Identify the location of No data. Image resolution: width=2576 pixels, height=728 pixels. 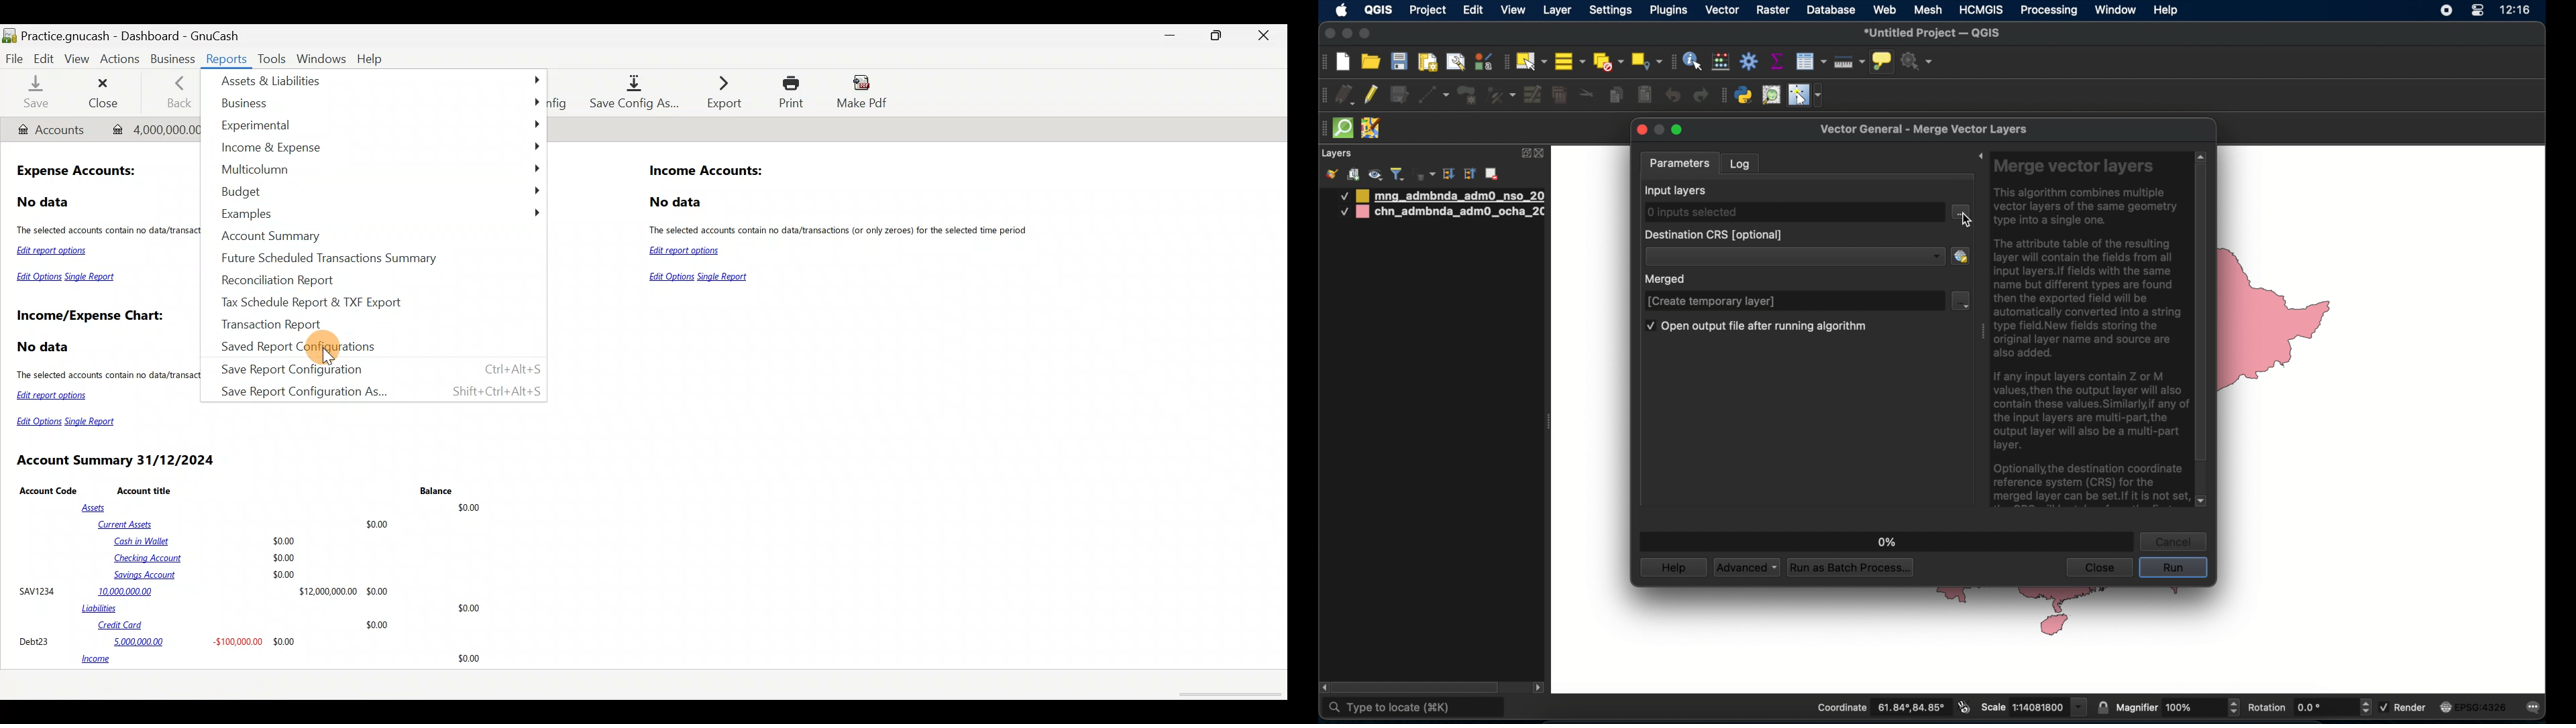
(678, 202).